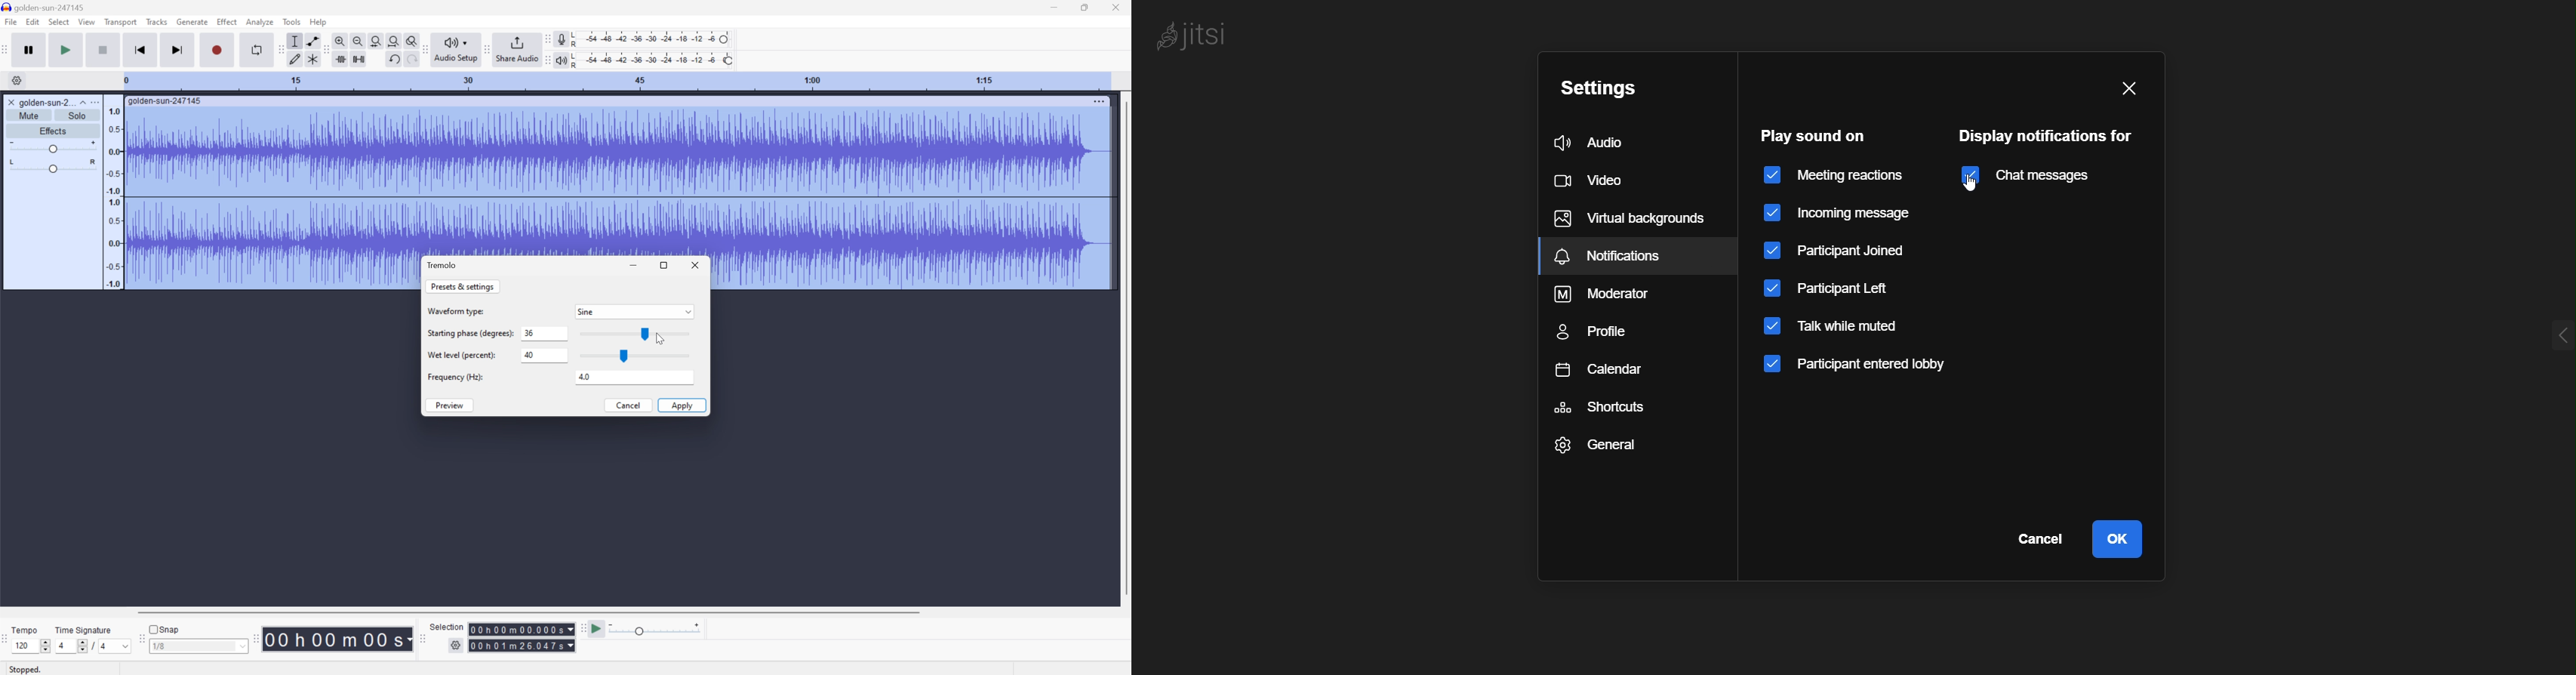 The height and width of the screenshot is (700, 2576). Describe the element at coordinates (410, 41) in the screenshot. I see `Zoom toggle` at that location.